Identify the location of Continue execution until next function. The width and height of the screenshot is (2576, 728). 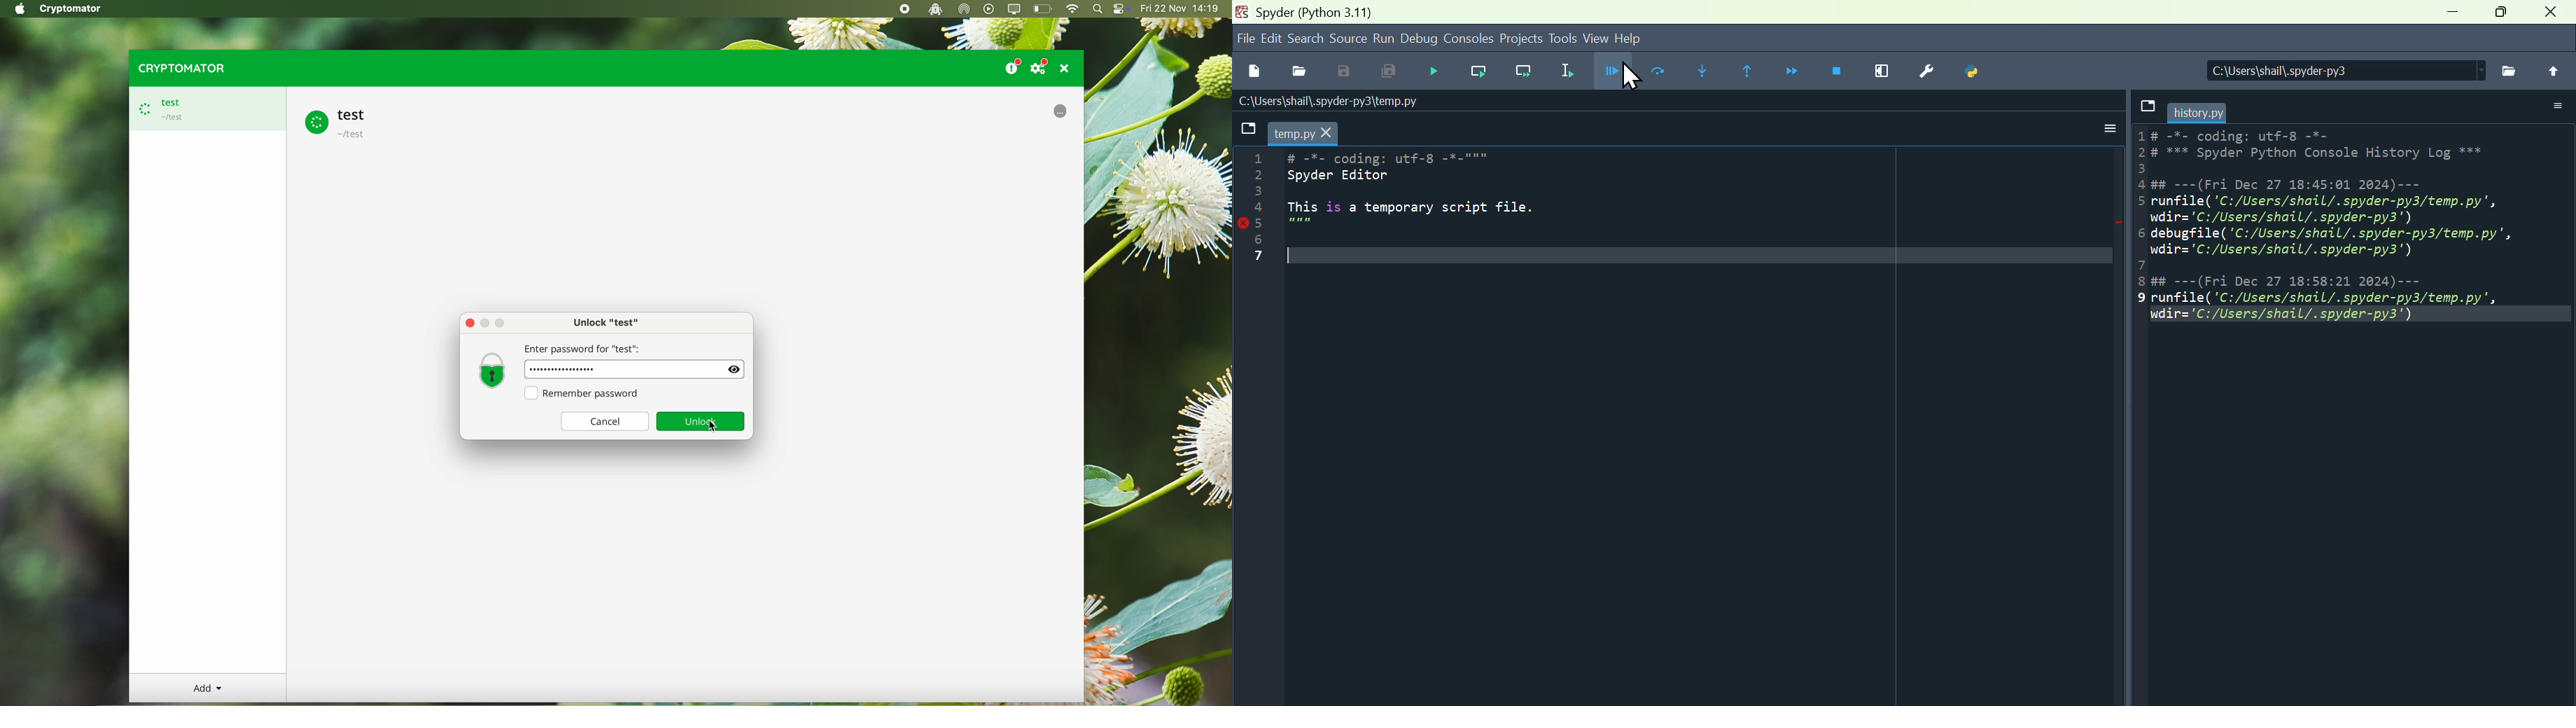
(1798, 72).